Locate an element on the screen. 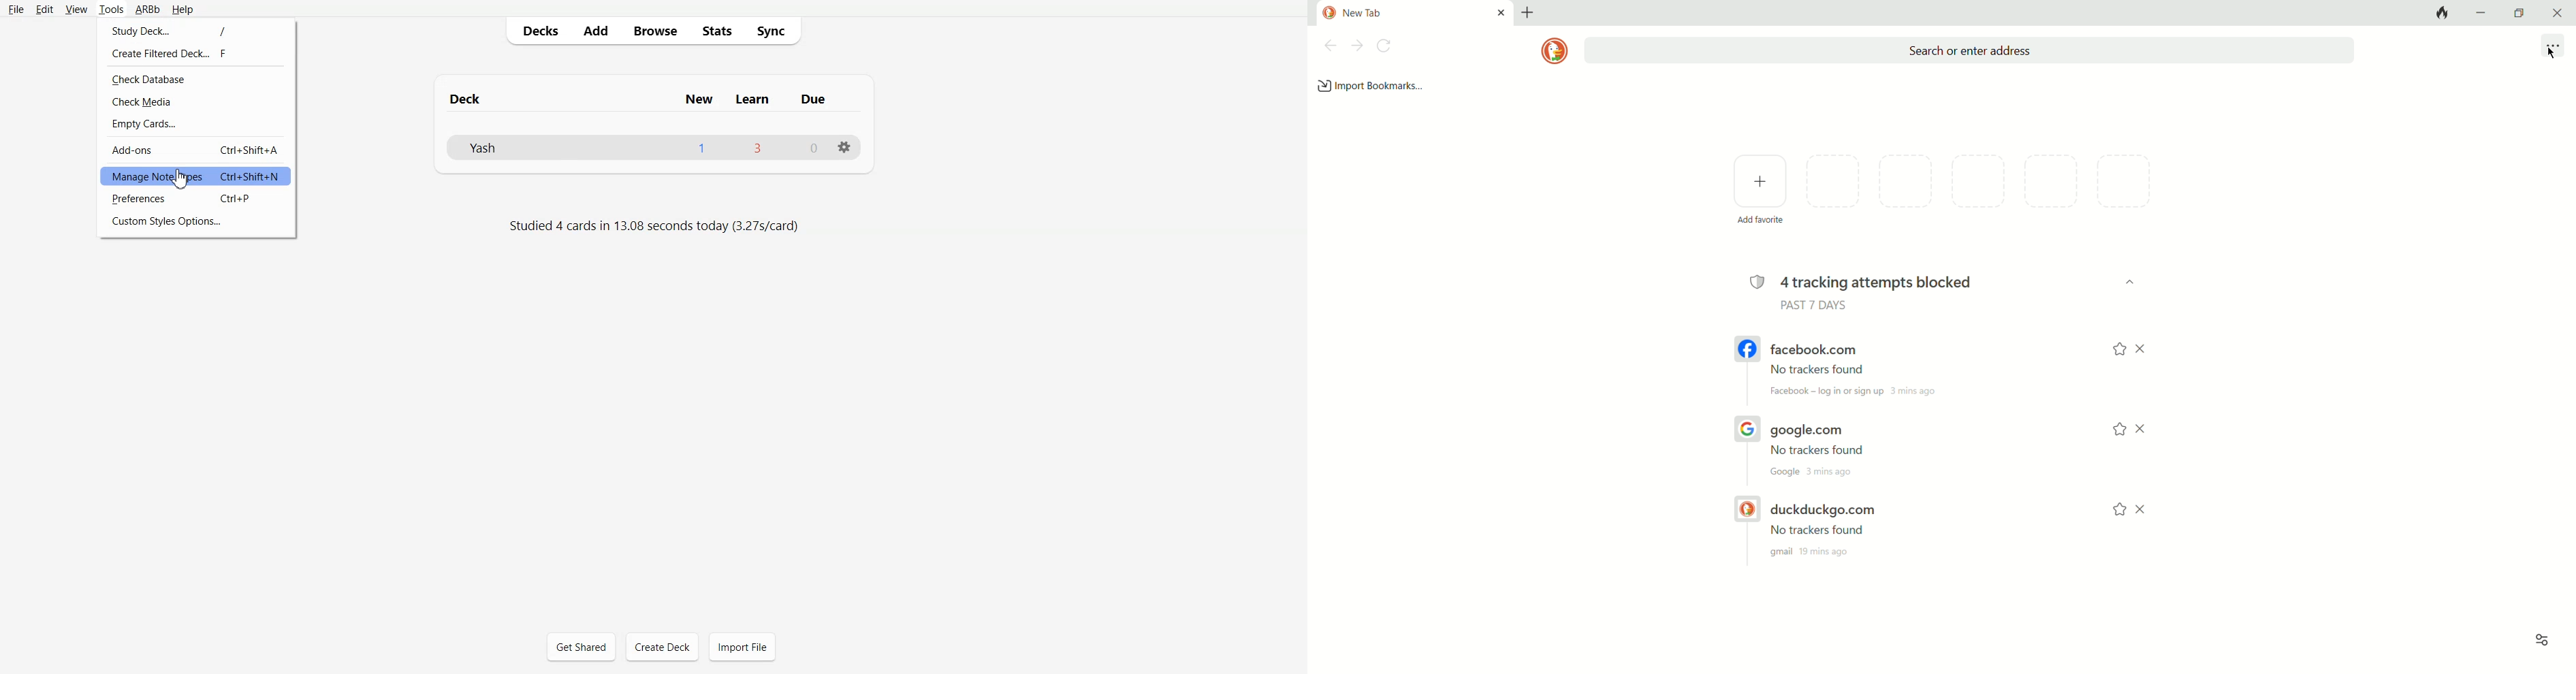 The image size is (2576, 700). Browser is located at coordinates (654, 30).